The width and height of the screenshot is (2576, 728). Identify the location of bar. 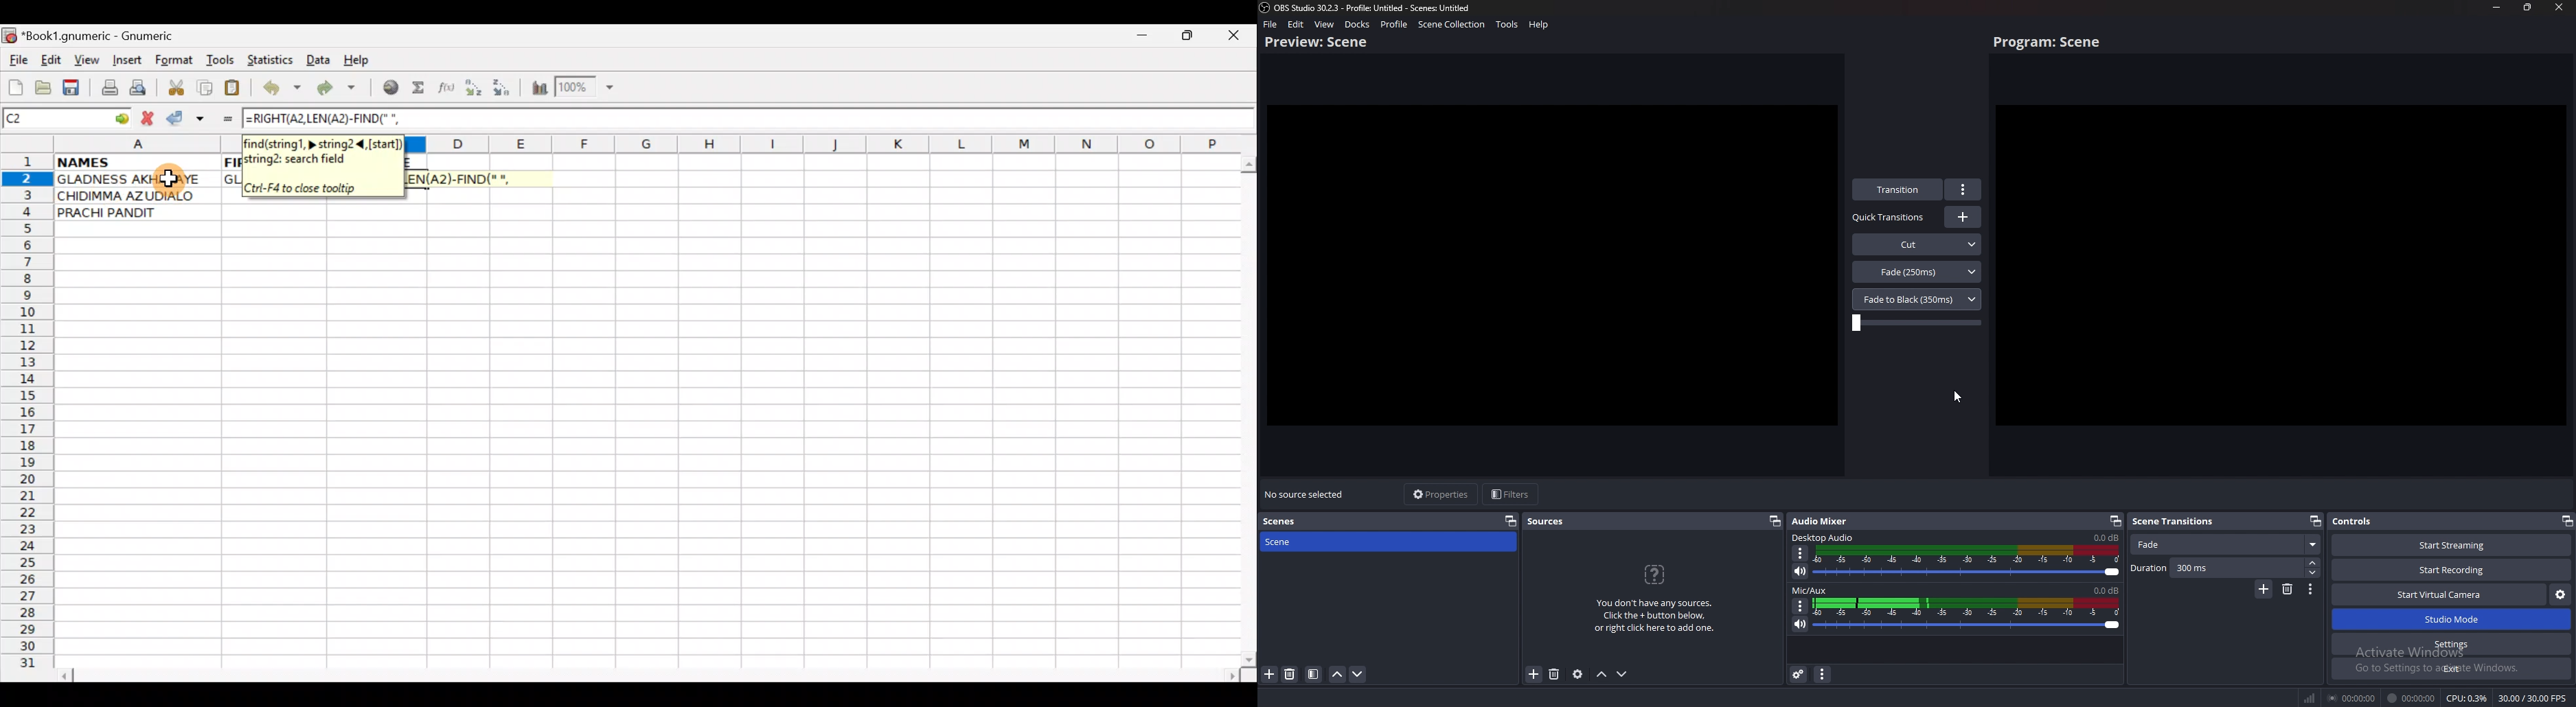
(1916, 323).